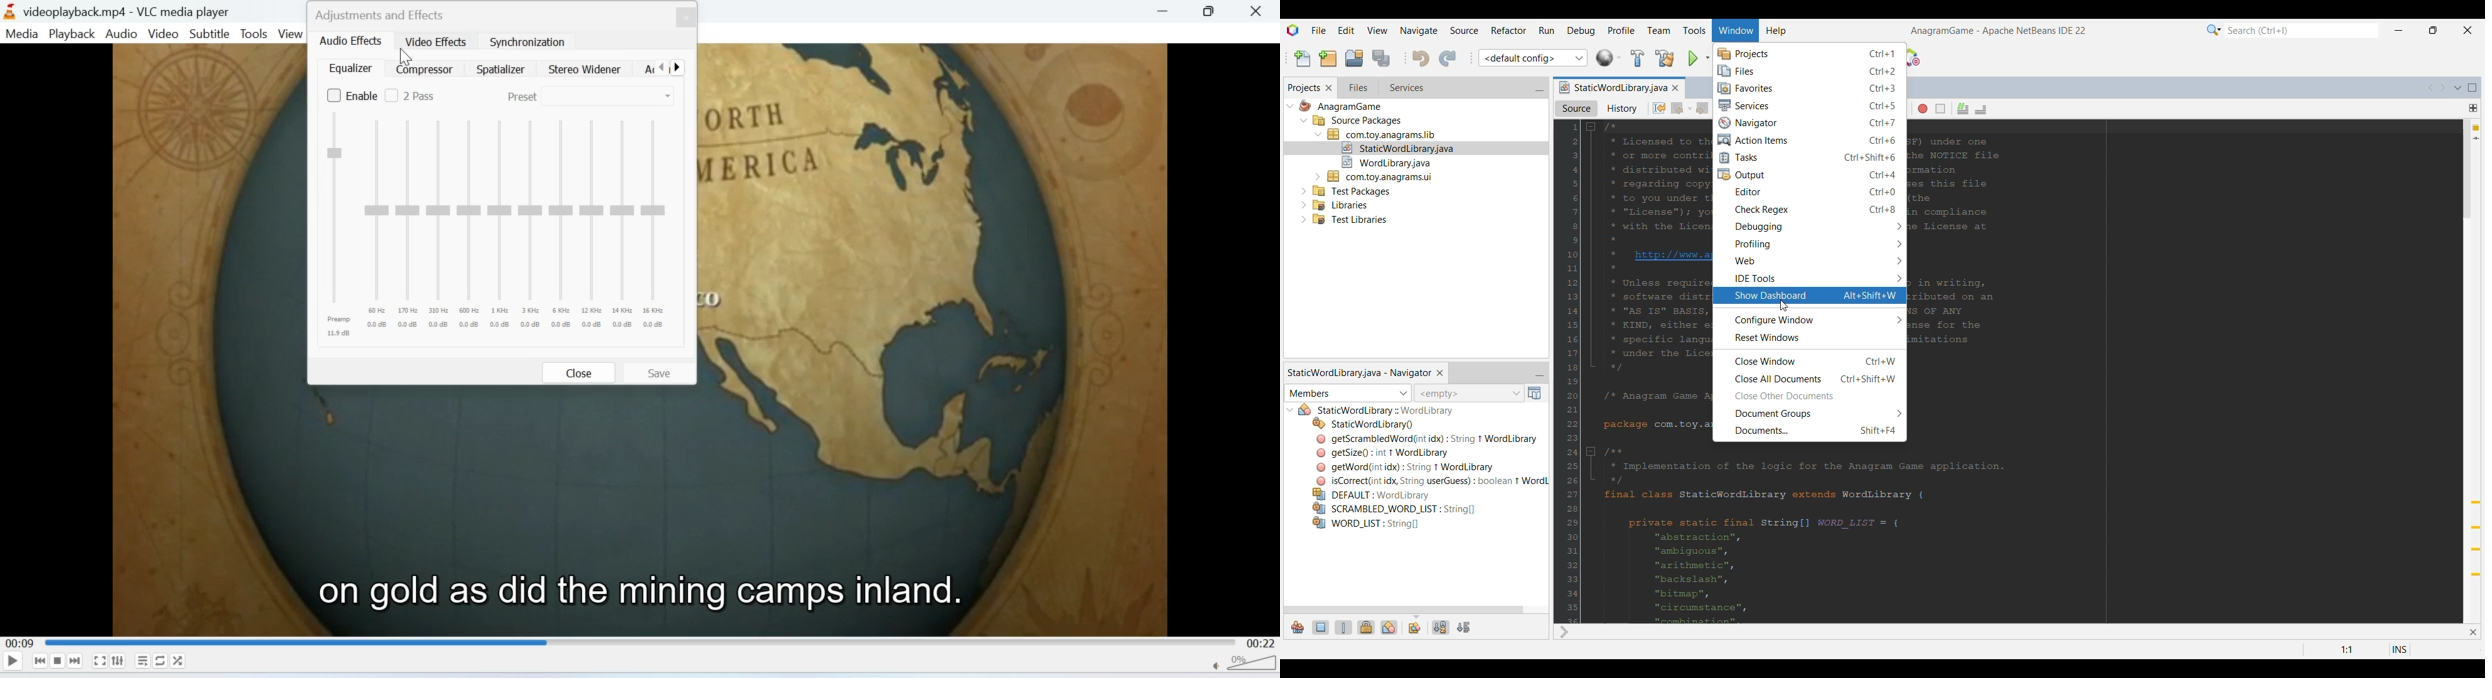 The height and width of the screenshot is (700, 2492). Describe the element at coordinates (1399, 146) in the screenshot. I see `` at that location.